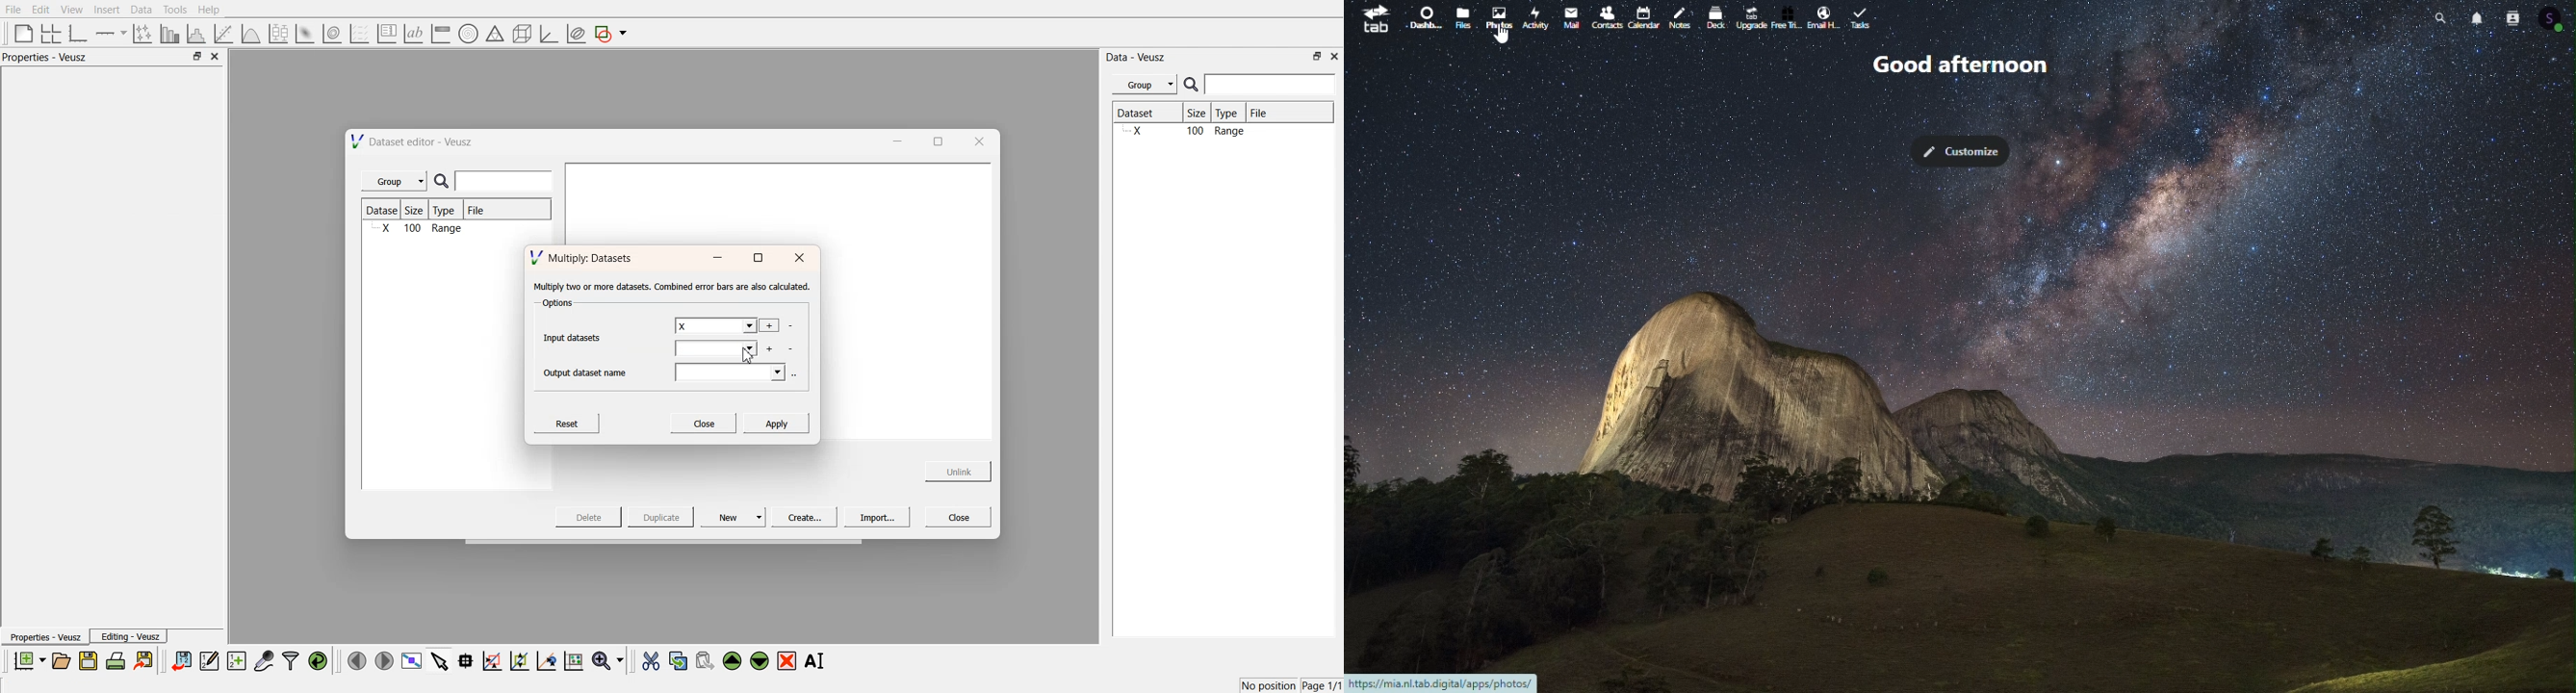 This screenshot has width=2576, height=700. What do you see at coordinates (1568, 18) in the screenshot?
I see `Mail` at bounding box center [1568, 18].